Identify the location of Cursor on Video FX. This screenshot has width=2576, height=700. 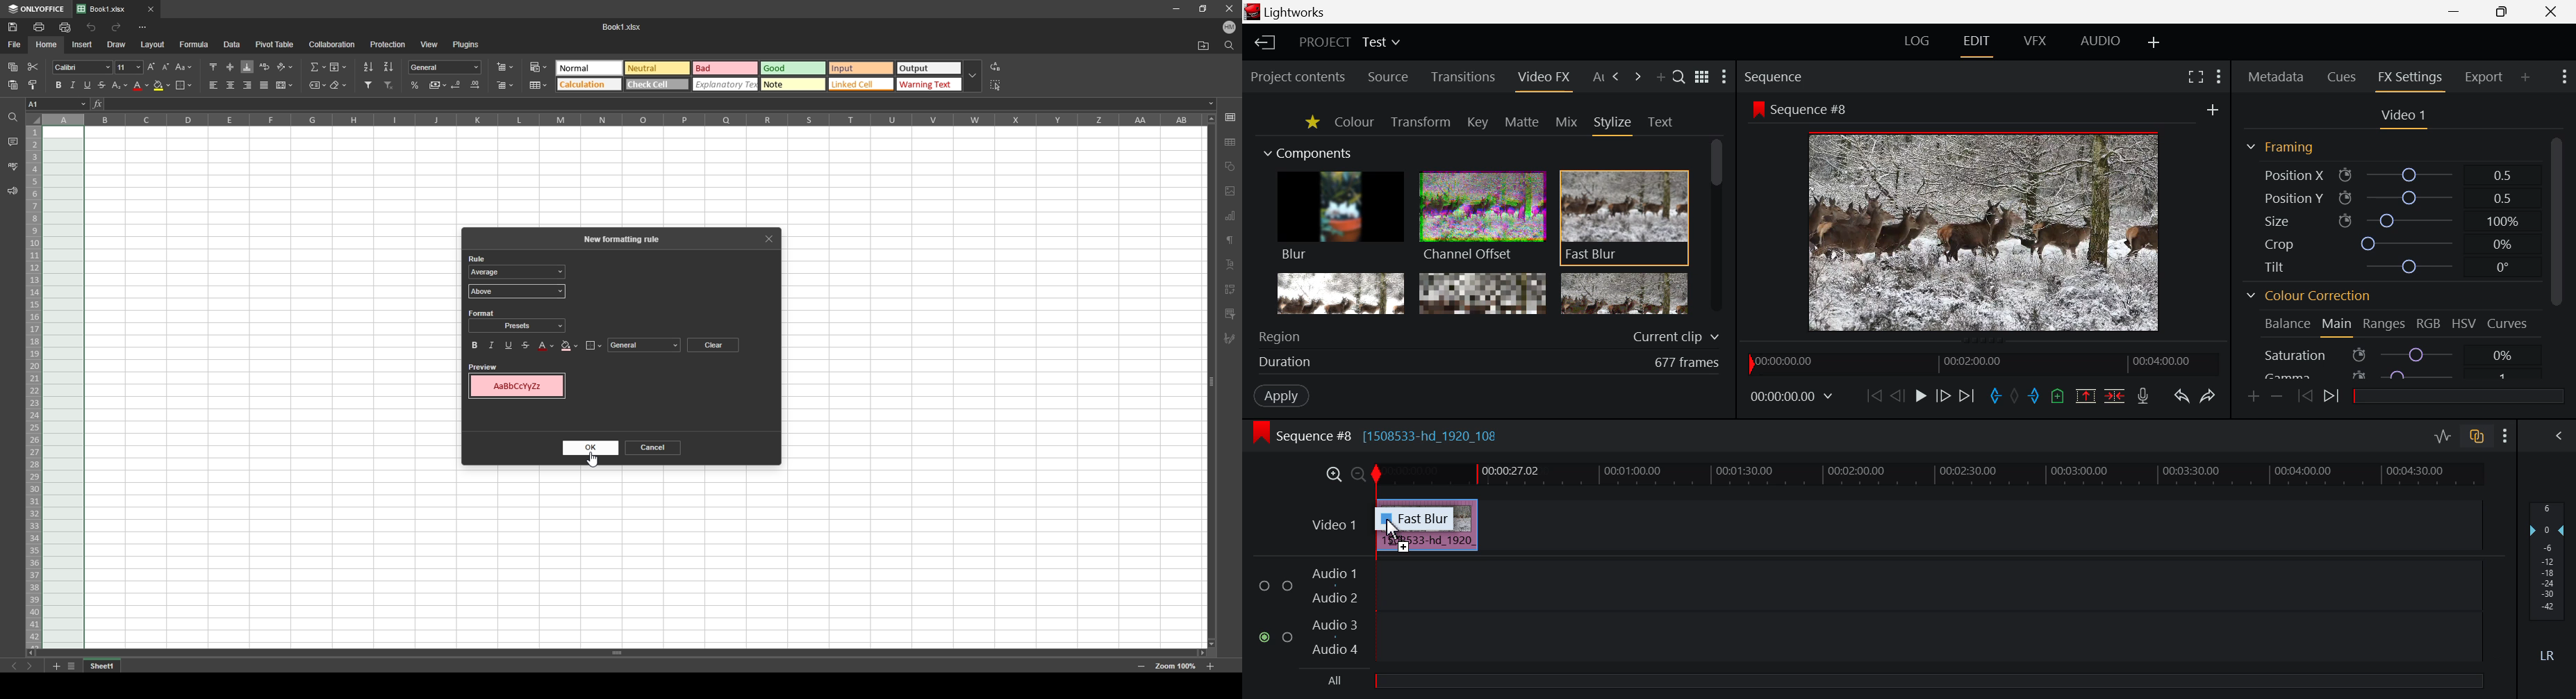
(1551, 78).